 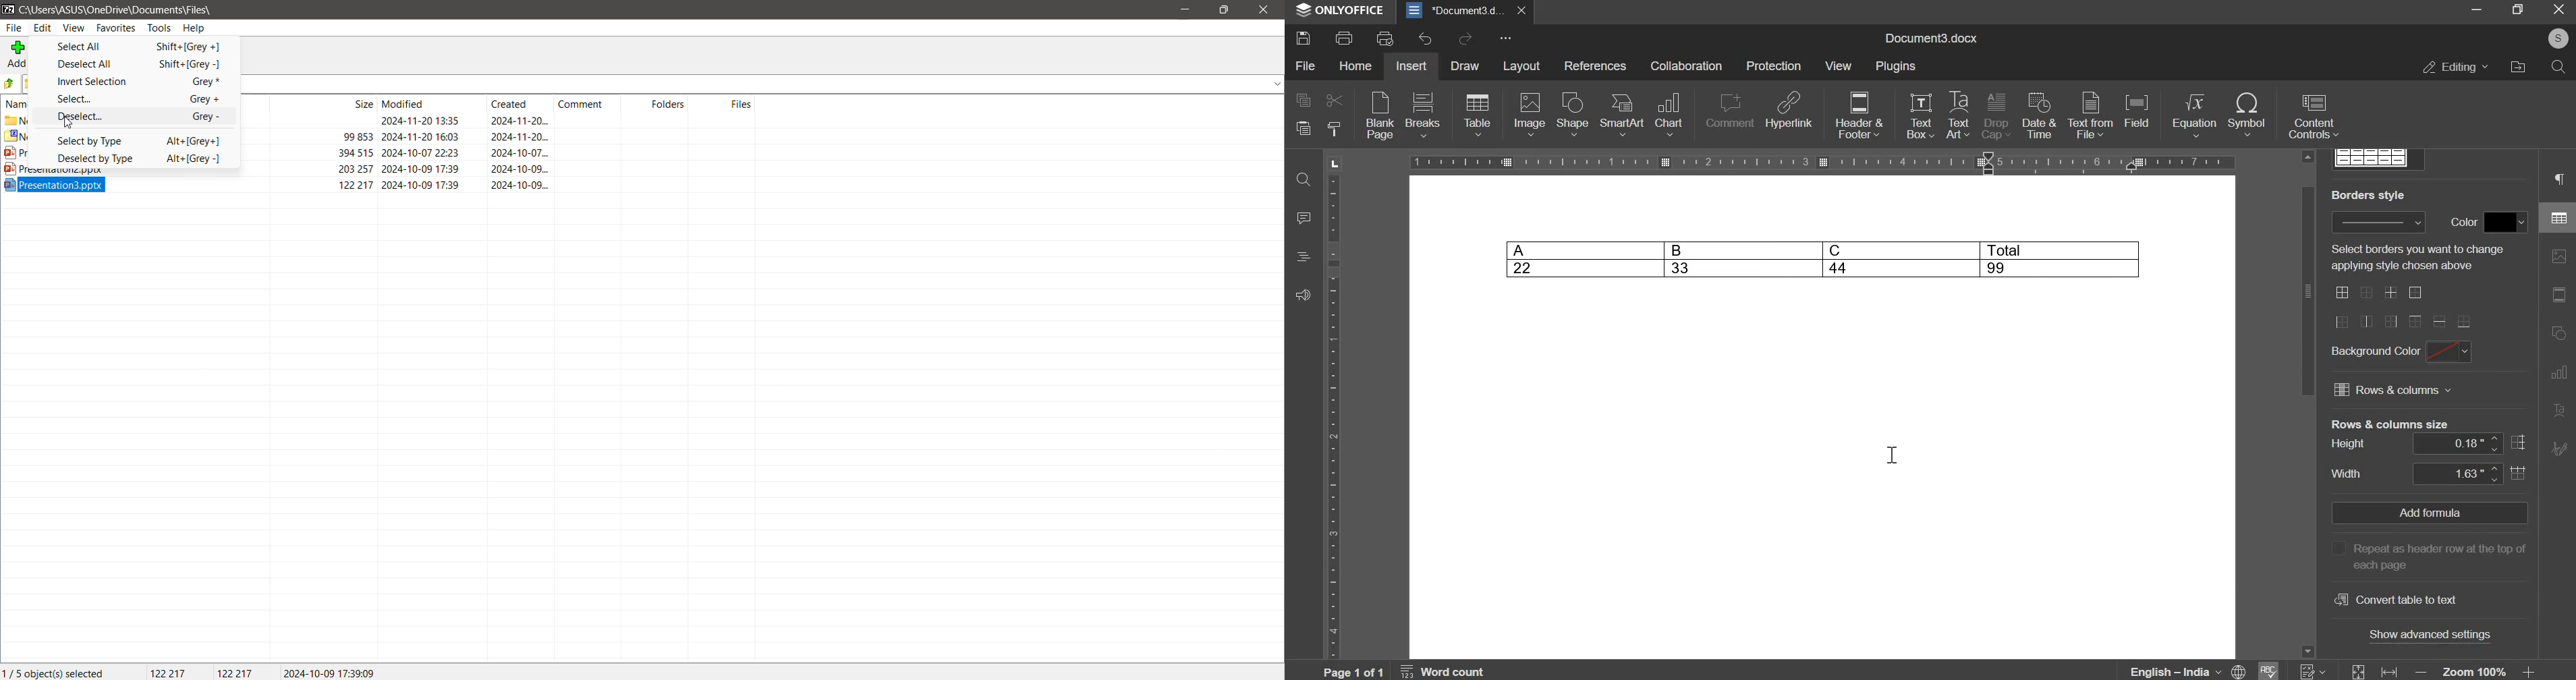 I want to click on rows and coulmns size, so click(x=2389, y=423).